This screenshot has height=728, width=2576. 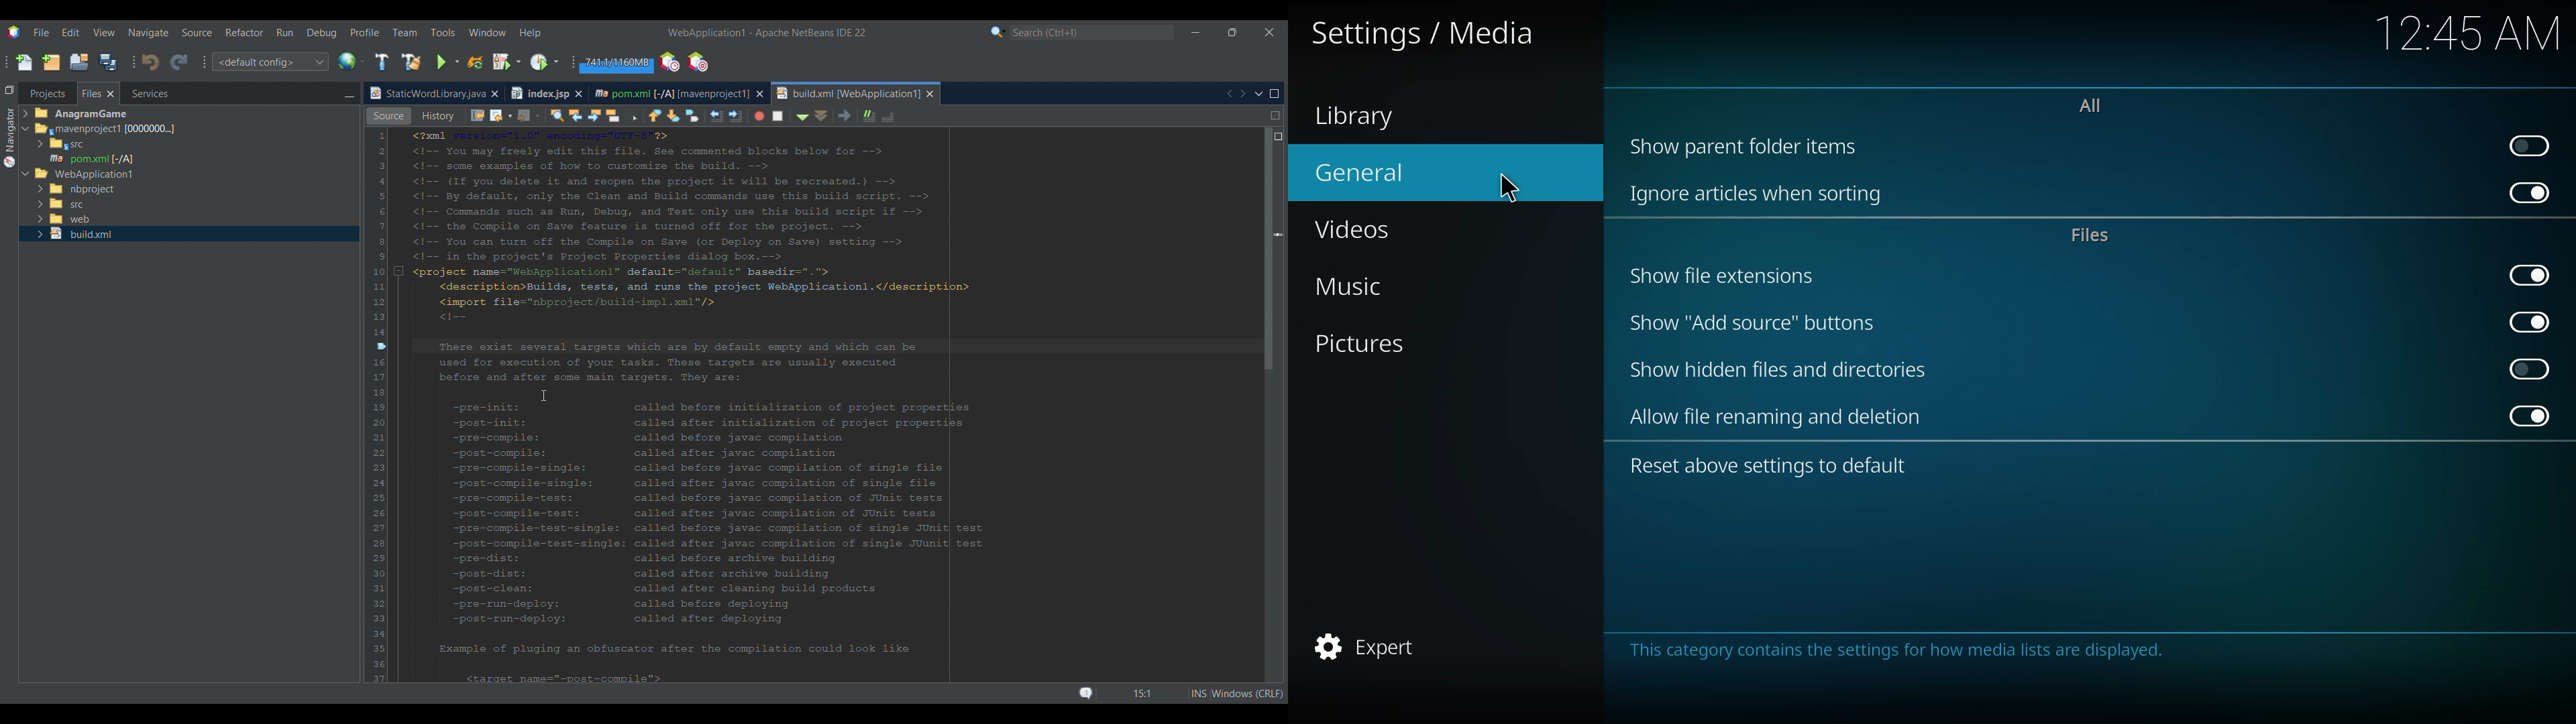 What do you see at coordinates (28, 146) in the screenshot?
I see `Expand` at bounding box center [28, 146].